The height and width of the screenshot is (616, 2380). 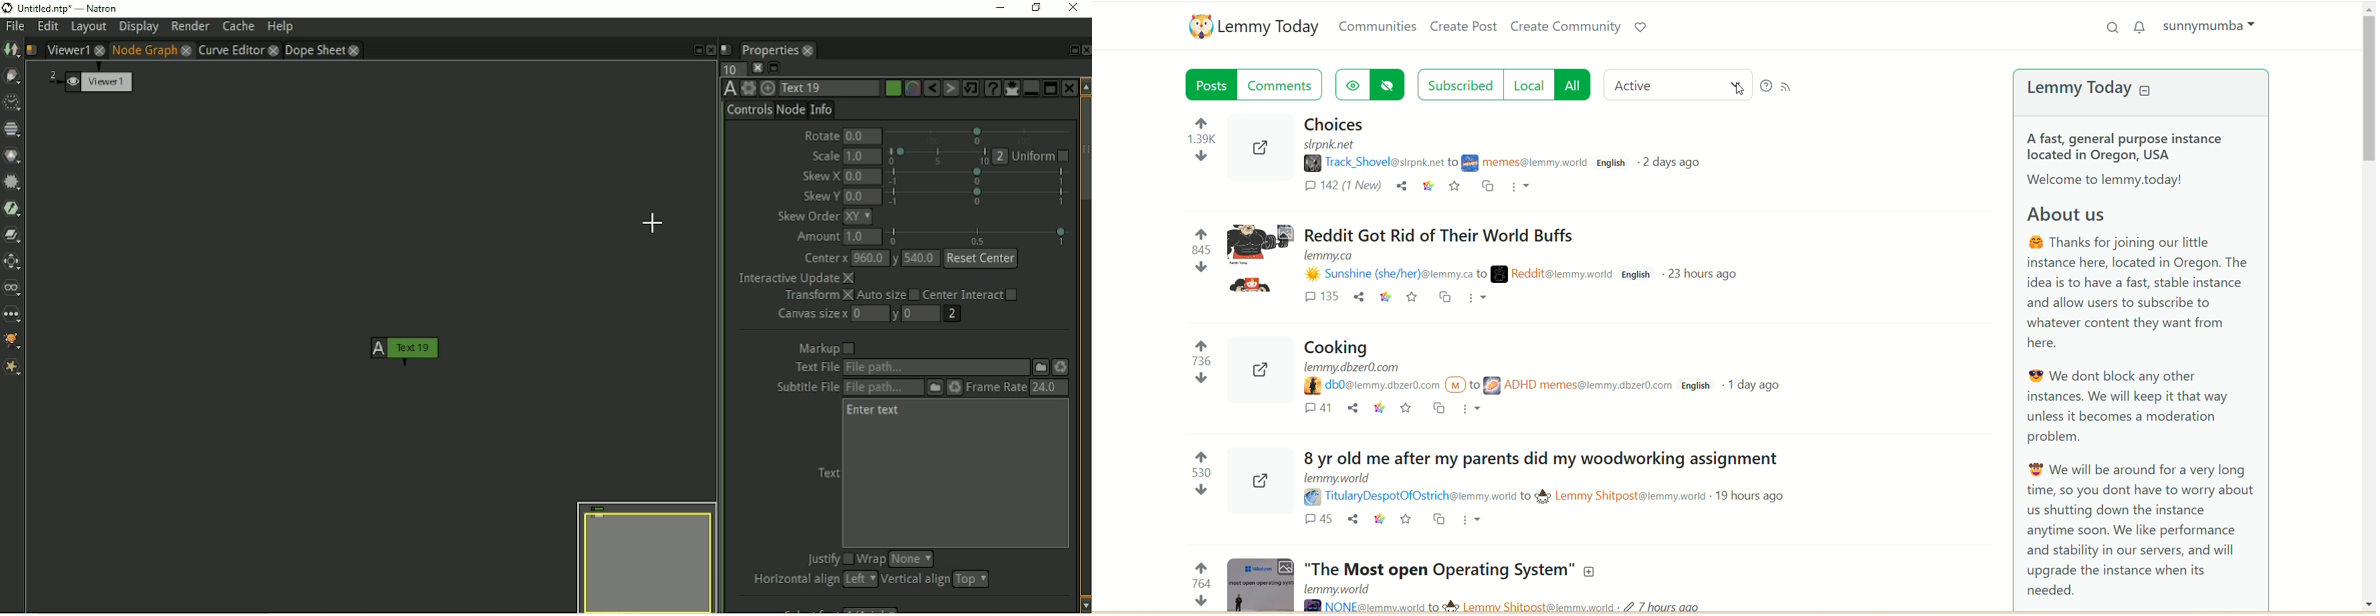 I want to click on post on "choices", so click(x=1436, y=142).